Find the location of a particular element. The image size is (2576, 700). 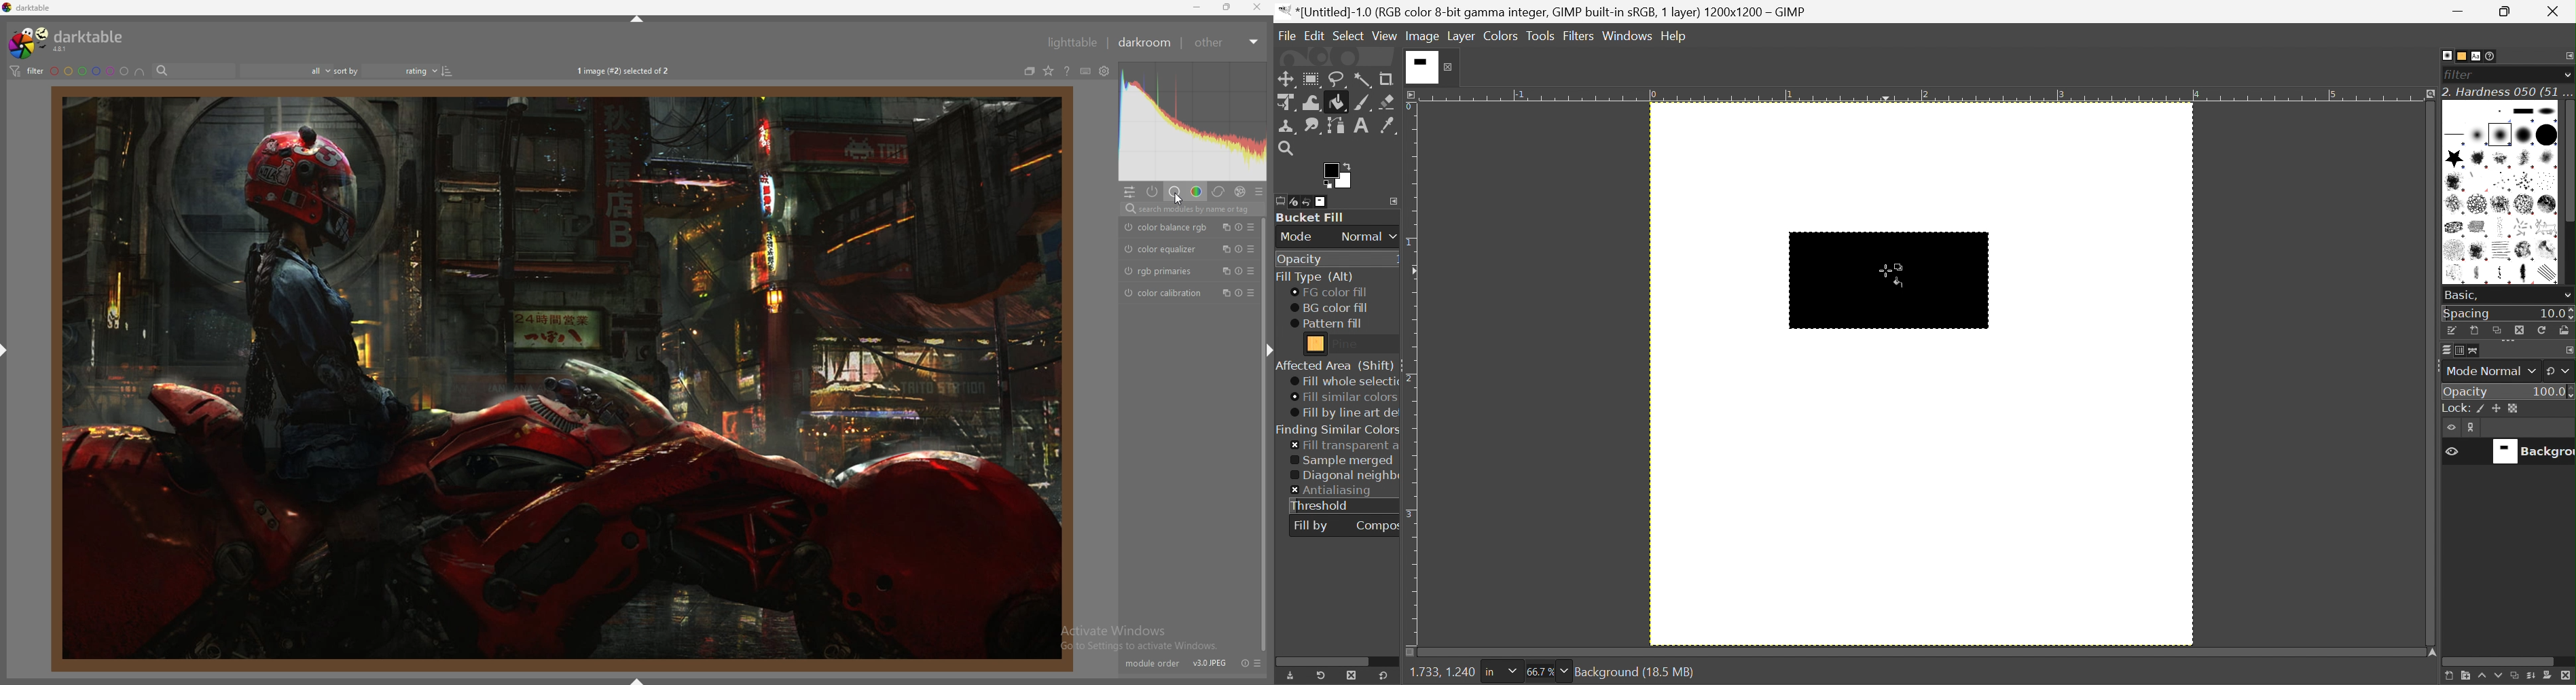

reset is located at coordinates (1240, 293).